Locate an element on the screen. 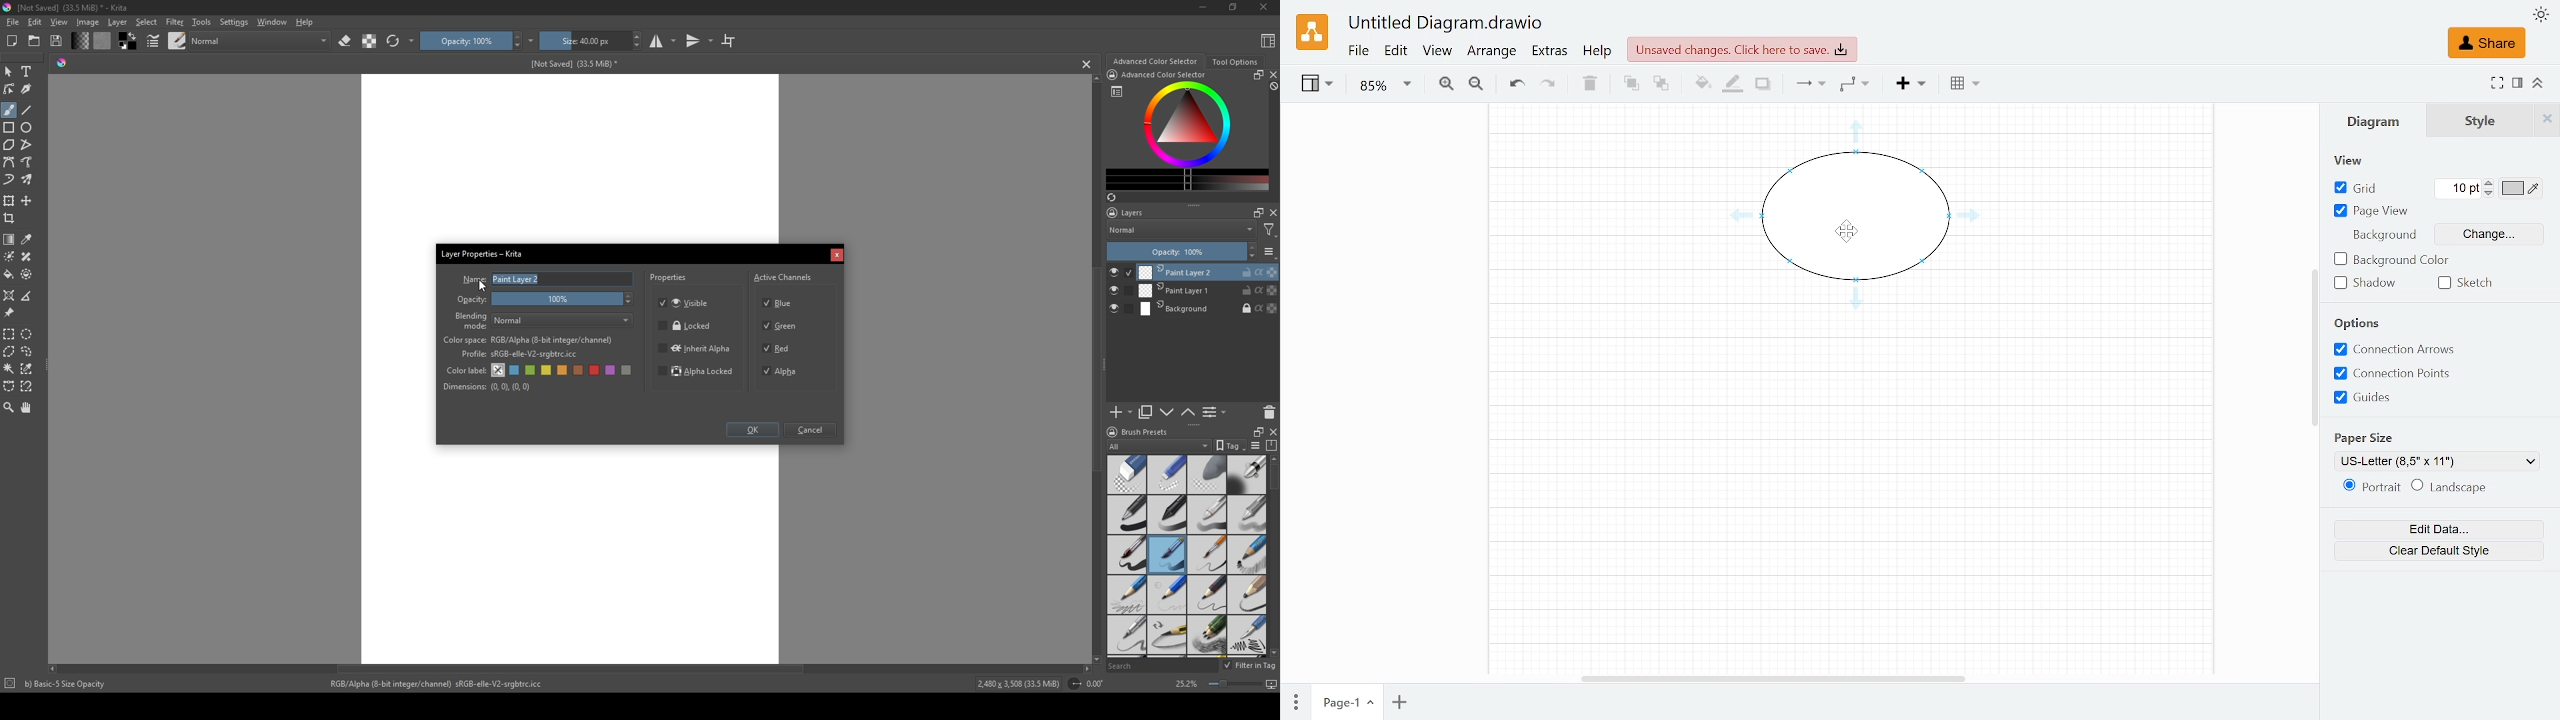  soft eraser is located at coordinates (1207, 474).